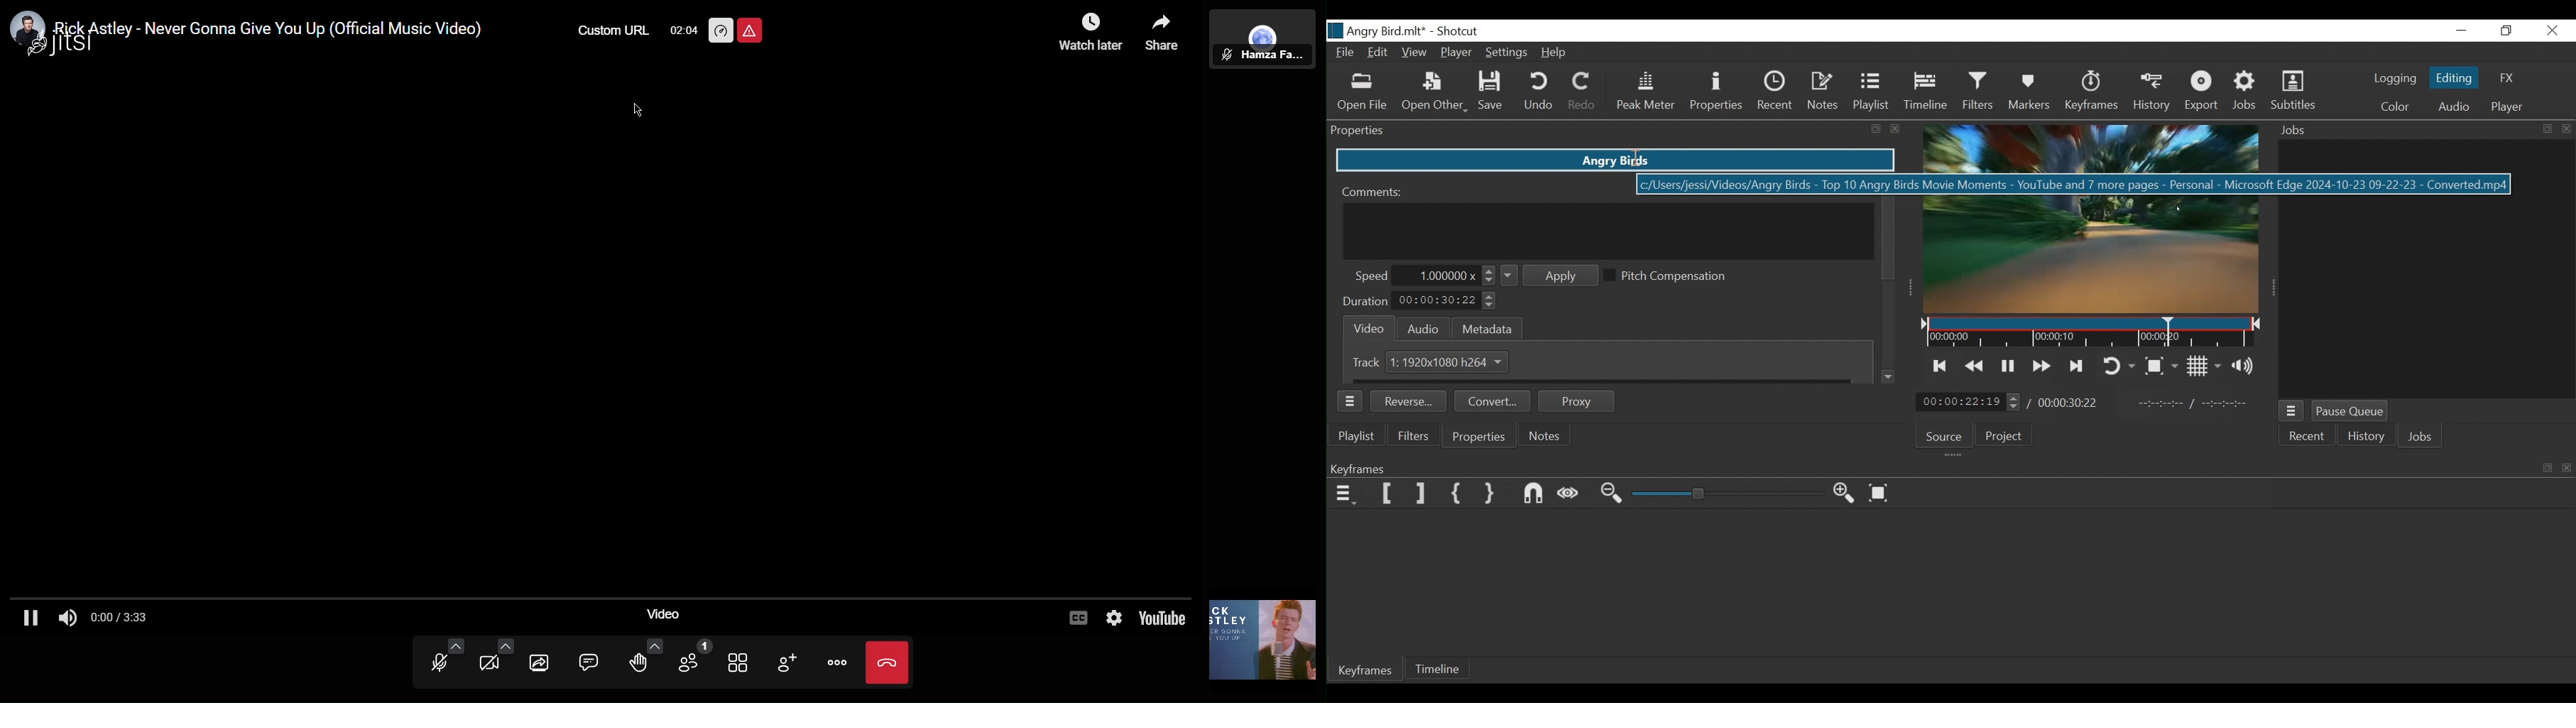 This screenshot has height=728, width=2576. I want to click on Current positio, so click(1968, 403).